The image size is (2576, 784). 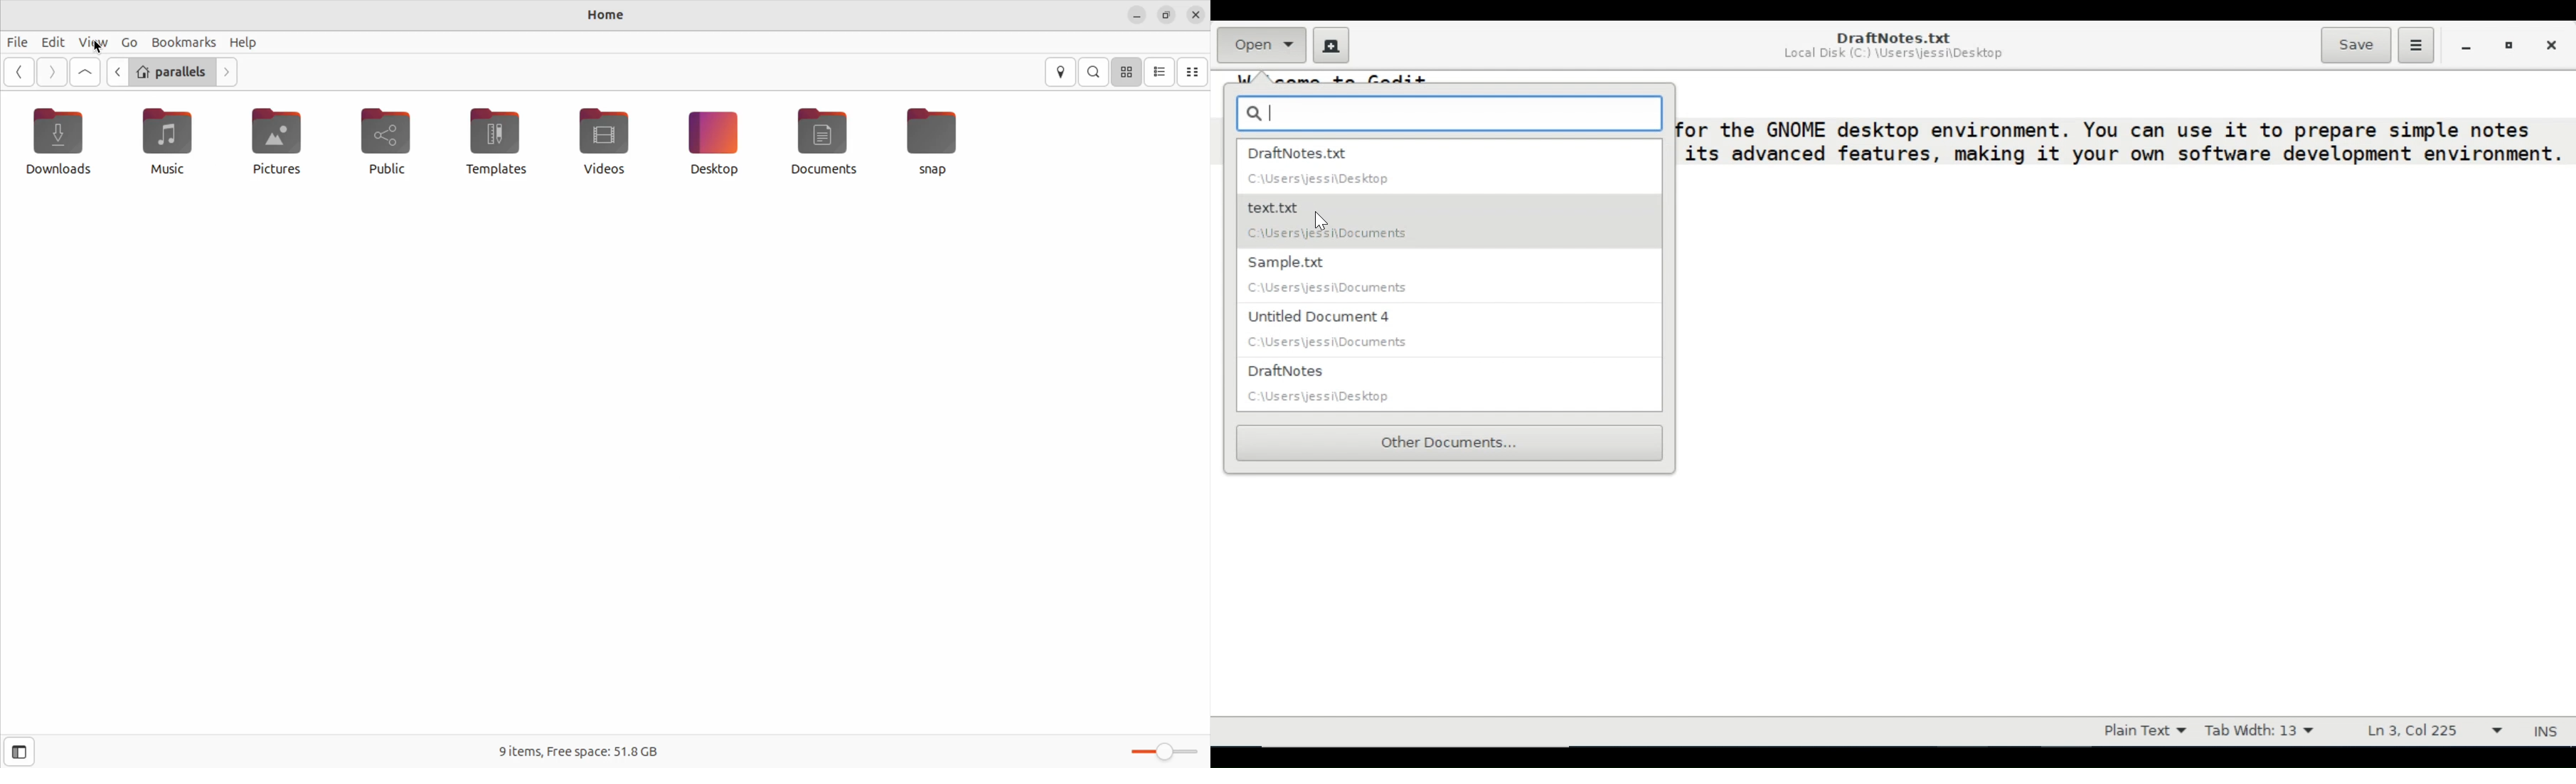 What do you see at coordinates (2550, 43) in the screenshot?
I see `Close` at bounding box center [2550, 43].